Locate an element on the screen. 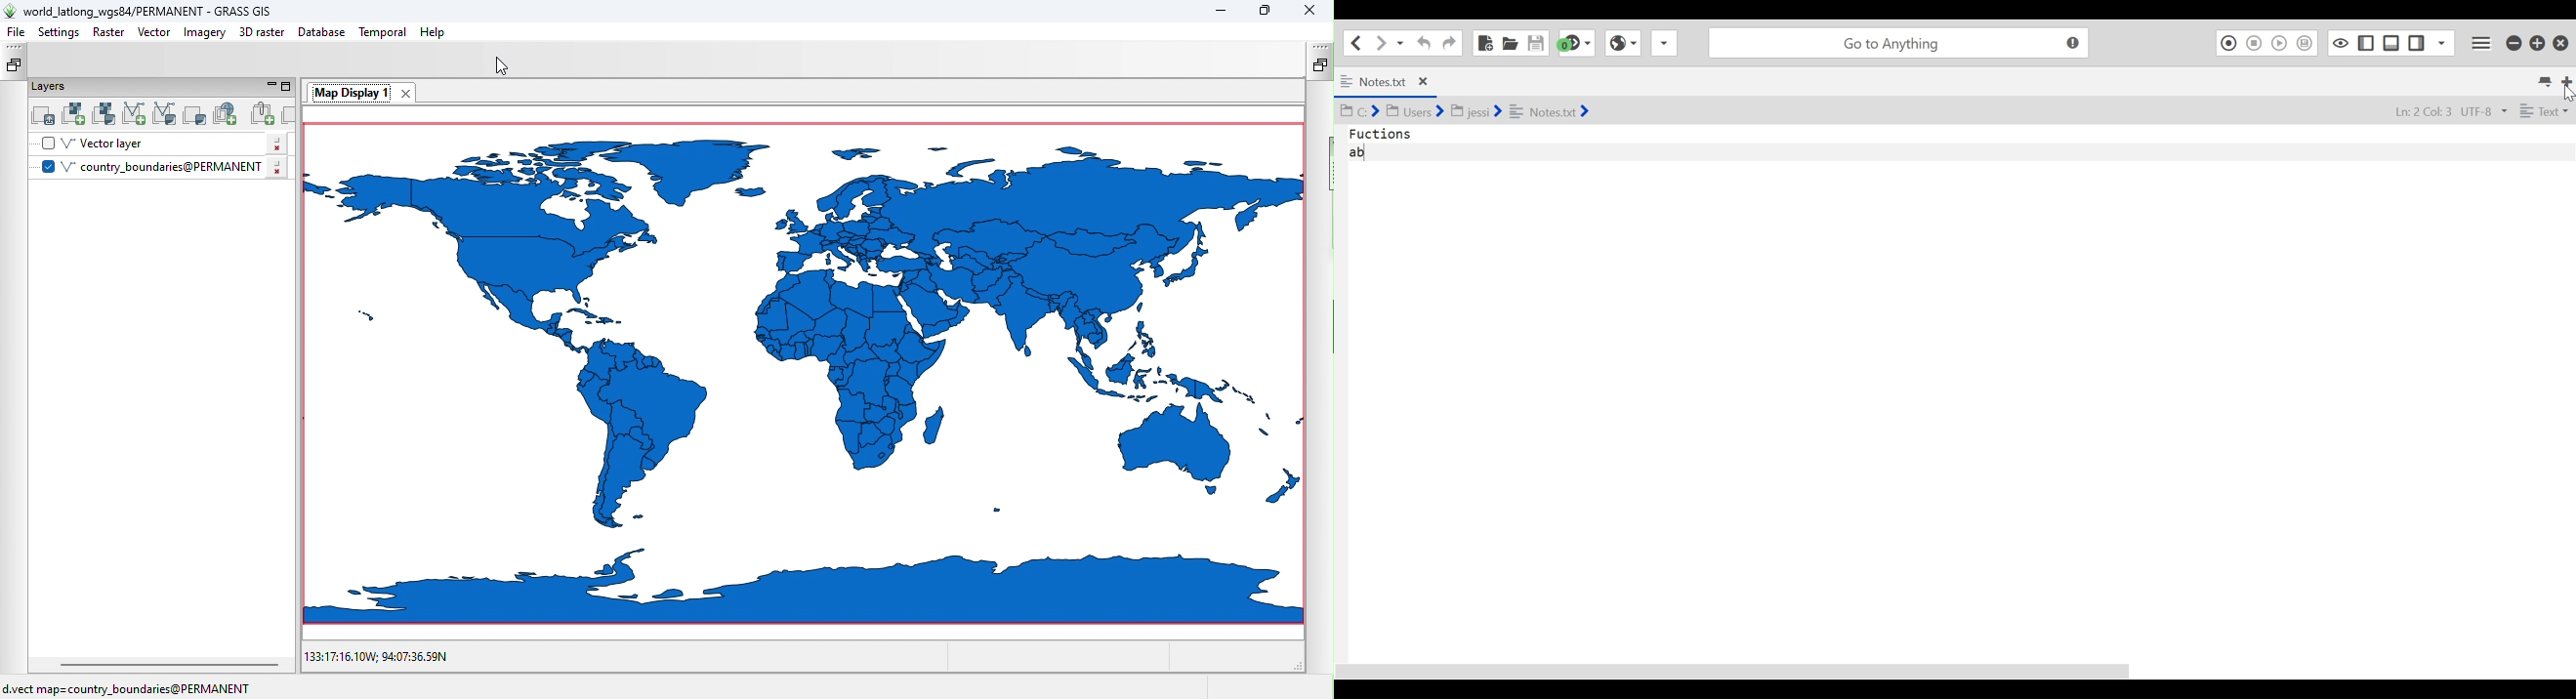 The image size is (2576, 700). Text is located at coordinates (2545, 111).